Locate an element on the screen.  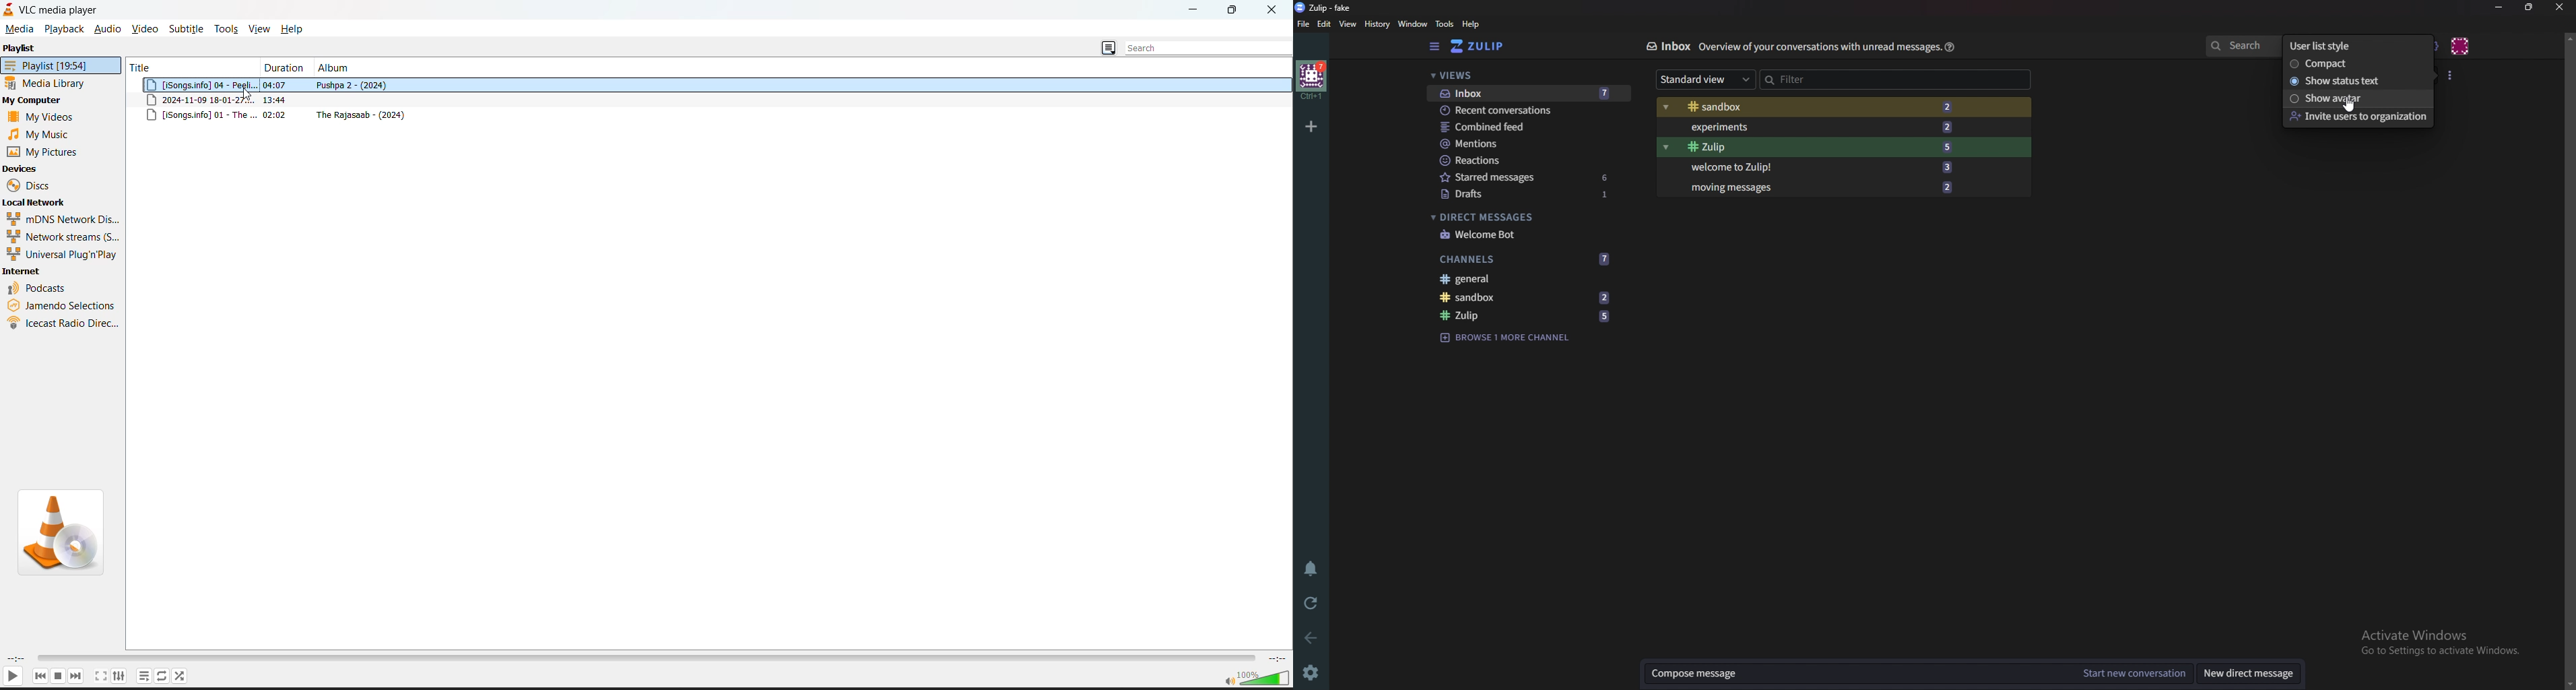
dns network is located at coordinates (61, 218).